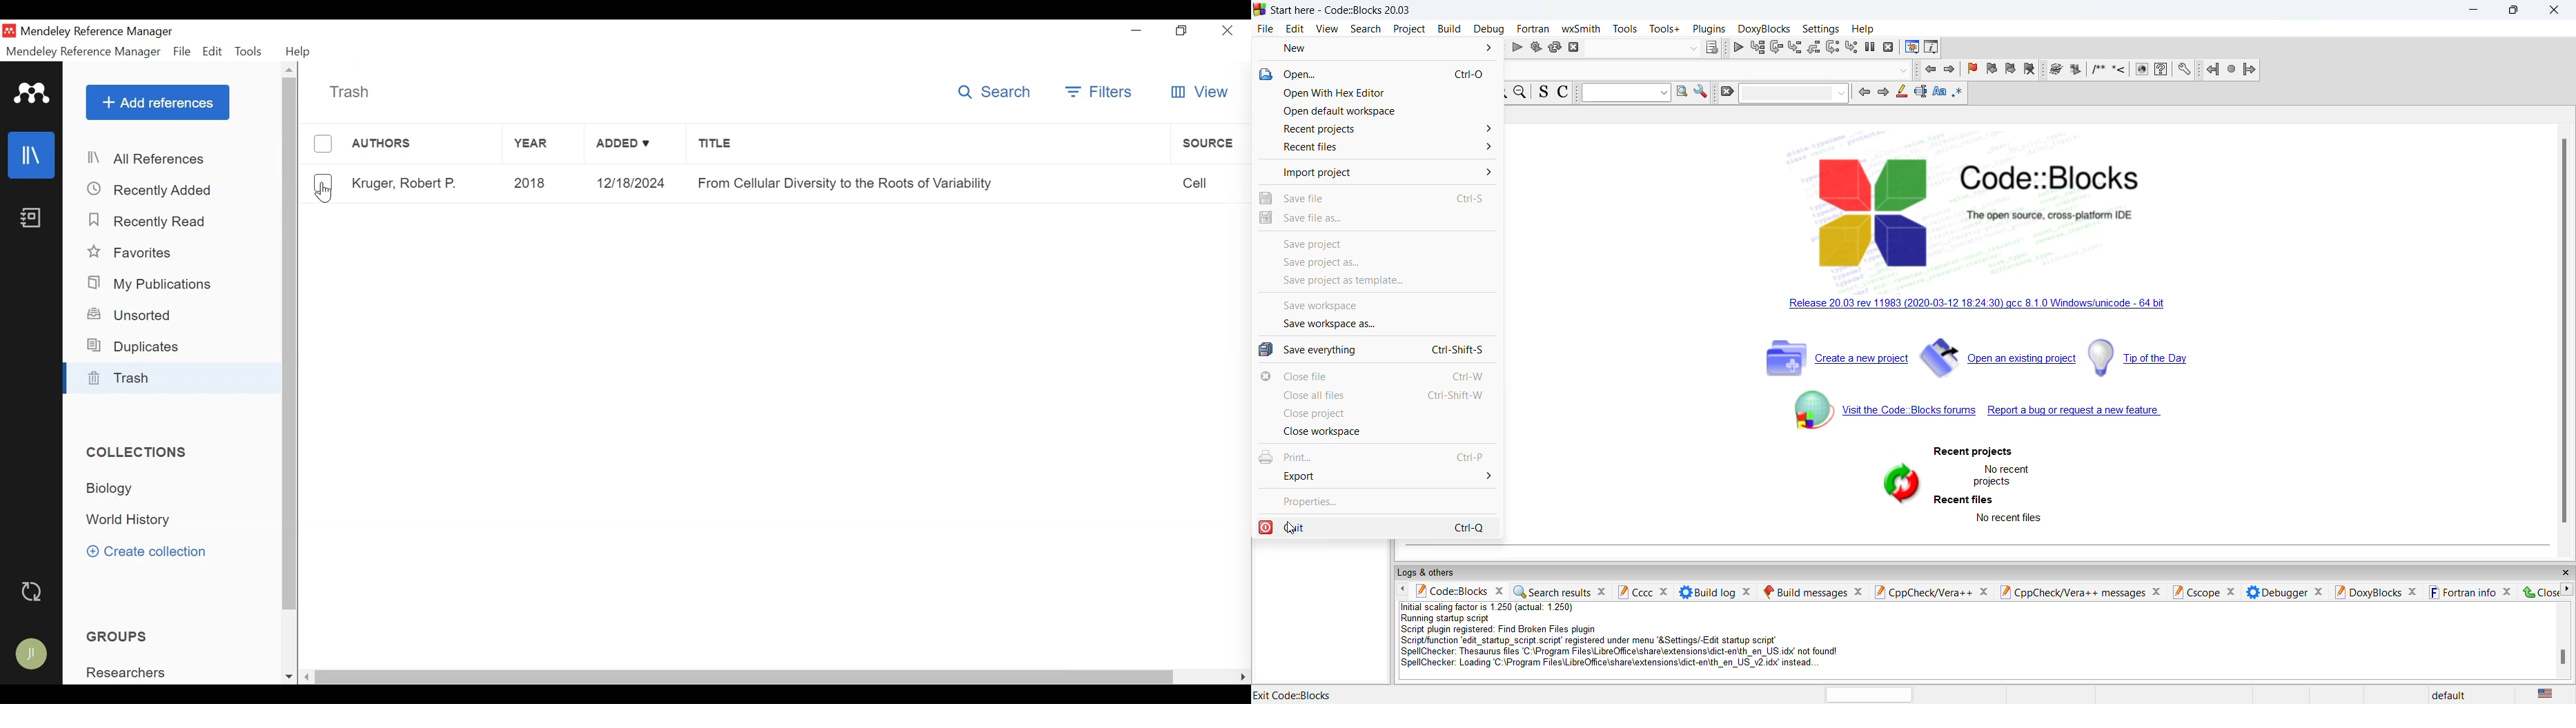 The height and width of the screenshot is (728, 2576). What do you see at coordinates (1882, 93) in the screenshot?
I see `next` at bounding box center [1882, 93].